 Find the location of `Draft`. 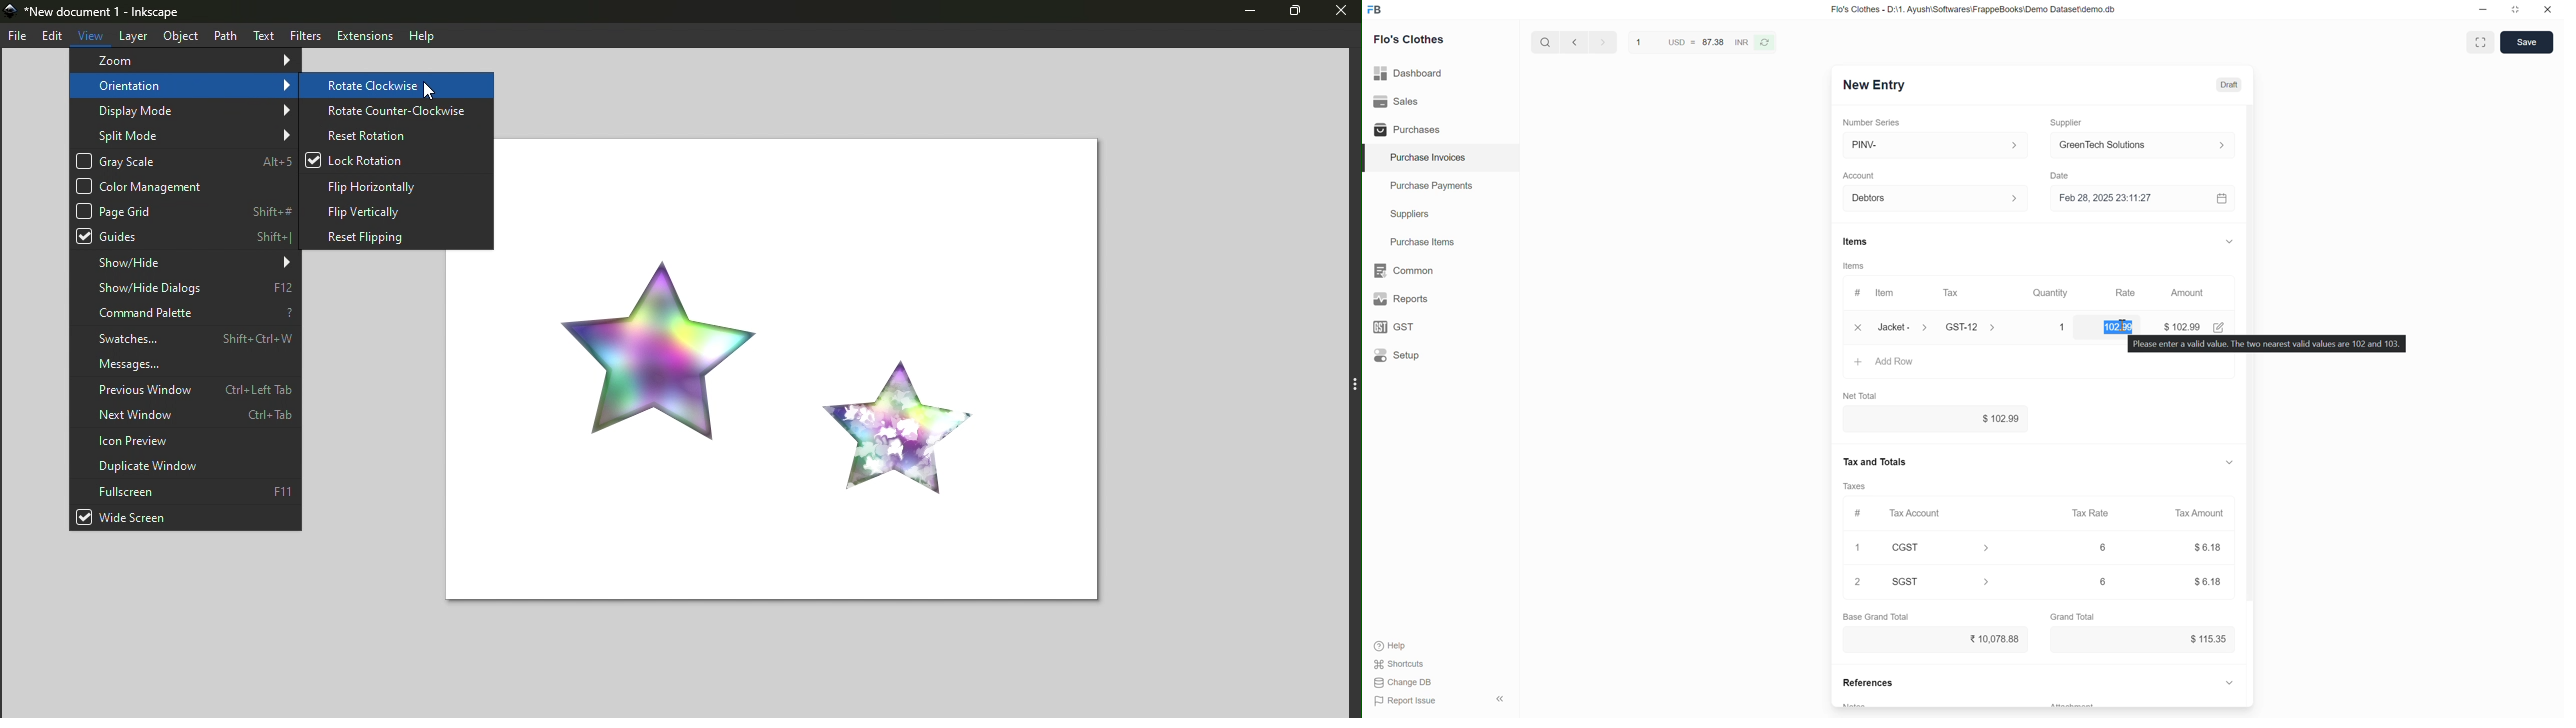

Draft is located at coordinates (2229, 85).